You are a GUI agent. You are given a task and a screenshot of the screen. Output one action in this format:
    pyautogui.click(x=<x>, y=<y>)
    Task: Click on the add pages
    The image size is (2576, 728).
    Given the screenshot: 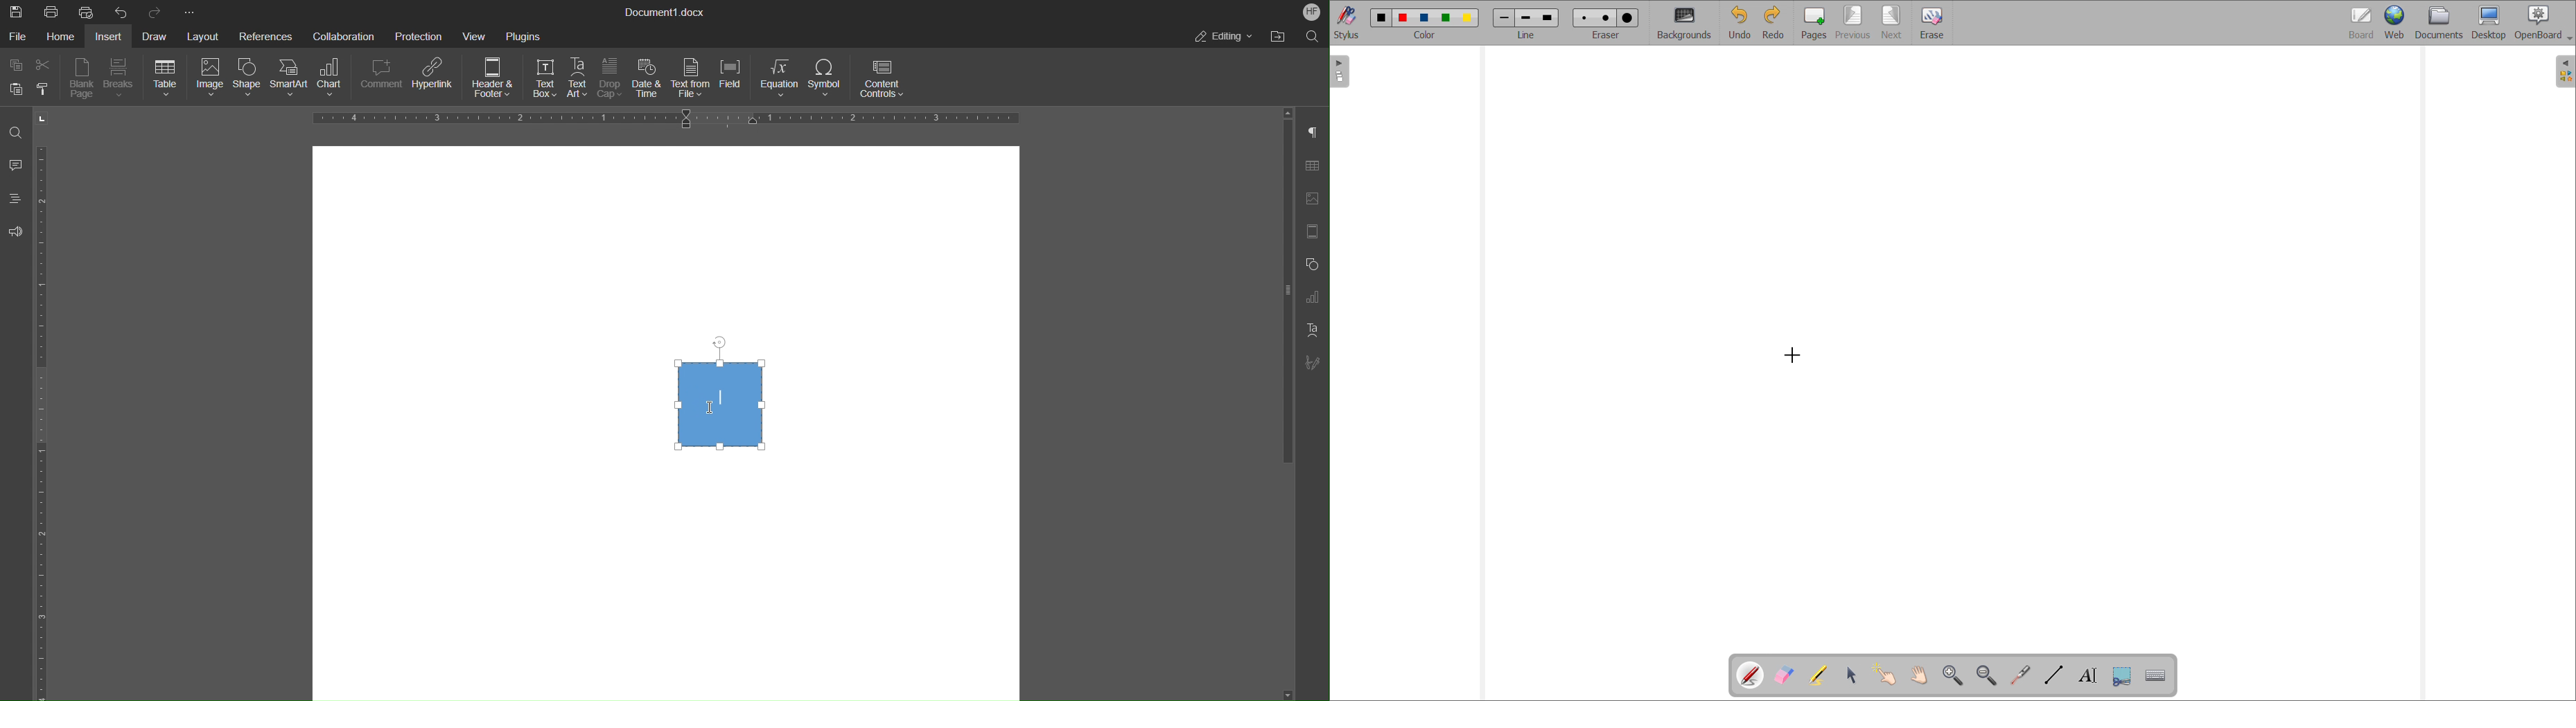 What is the action you would take?
    pyautogui.click(x=1814, y=23)
    